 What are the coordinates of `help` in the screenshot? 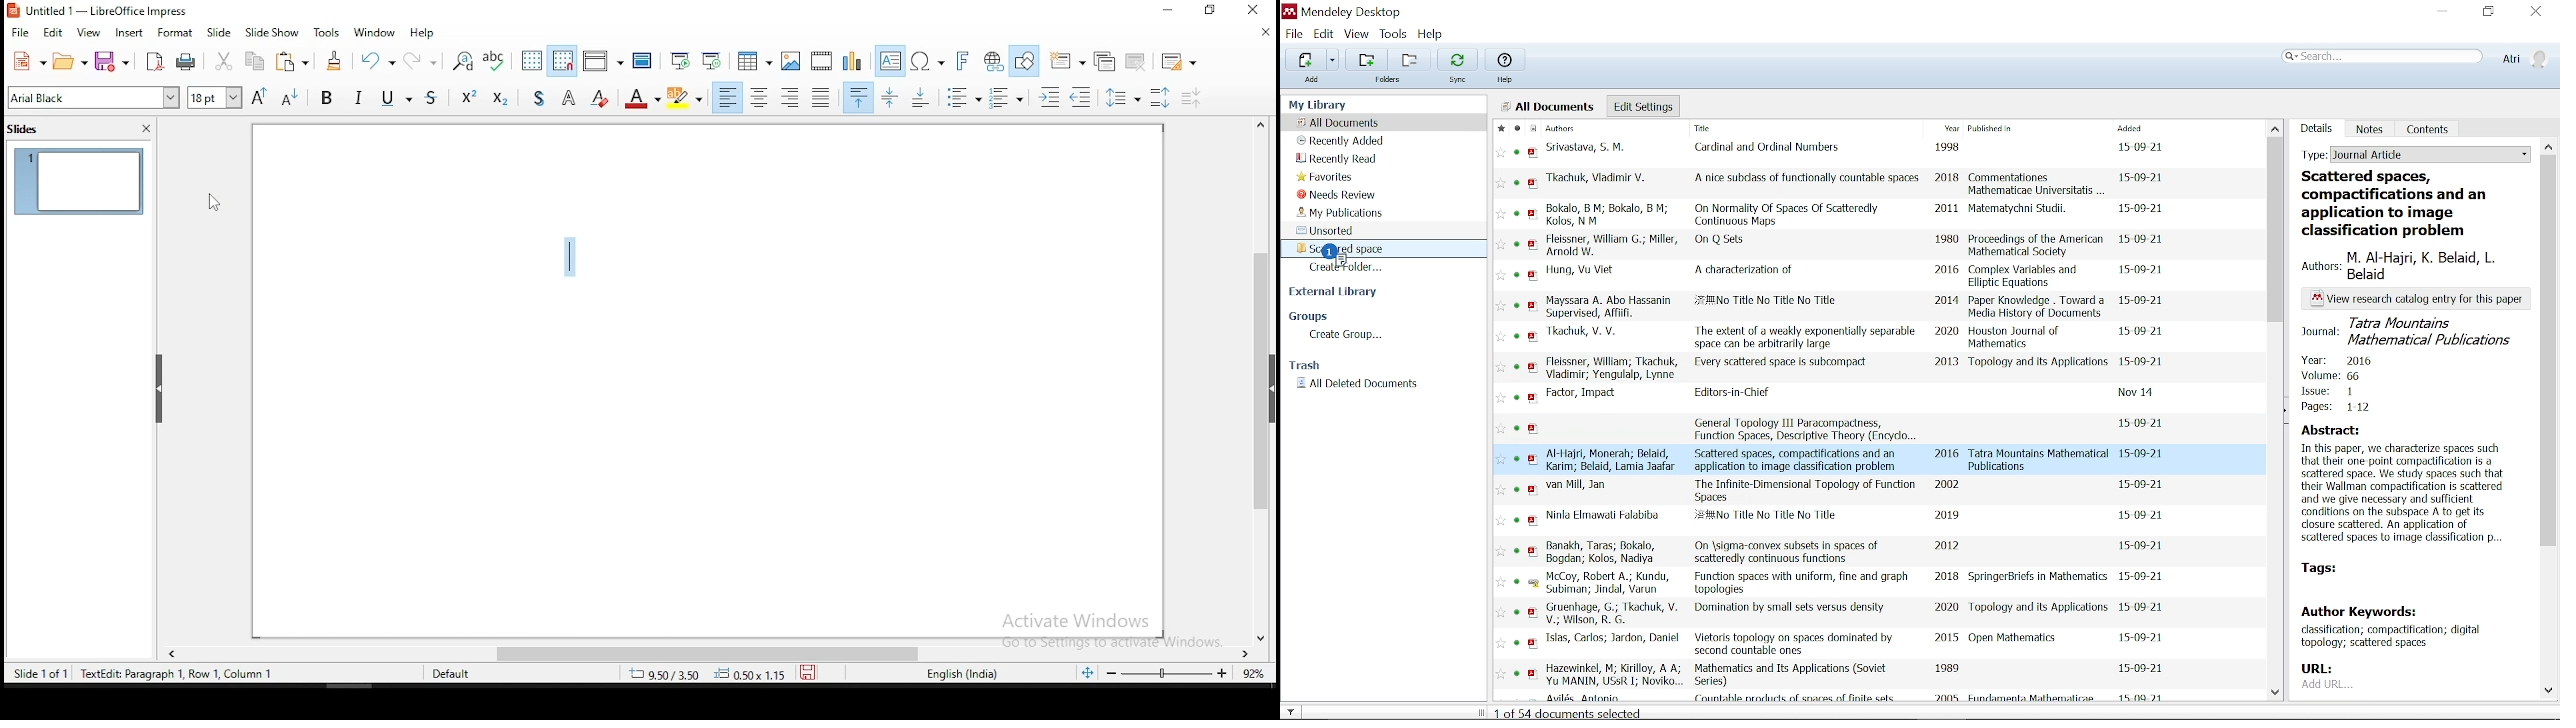 It's located at (1507, 80).